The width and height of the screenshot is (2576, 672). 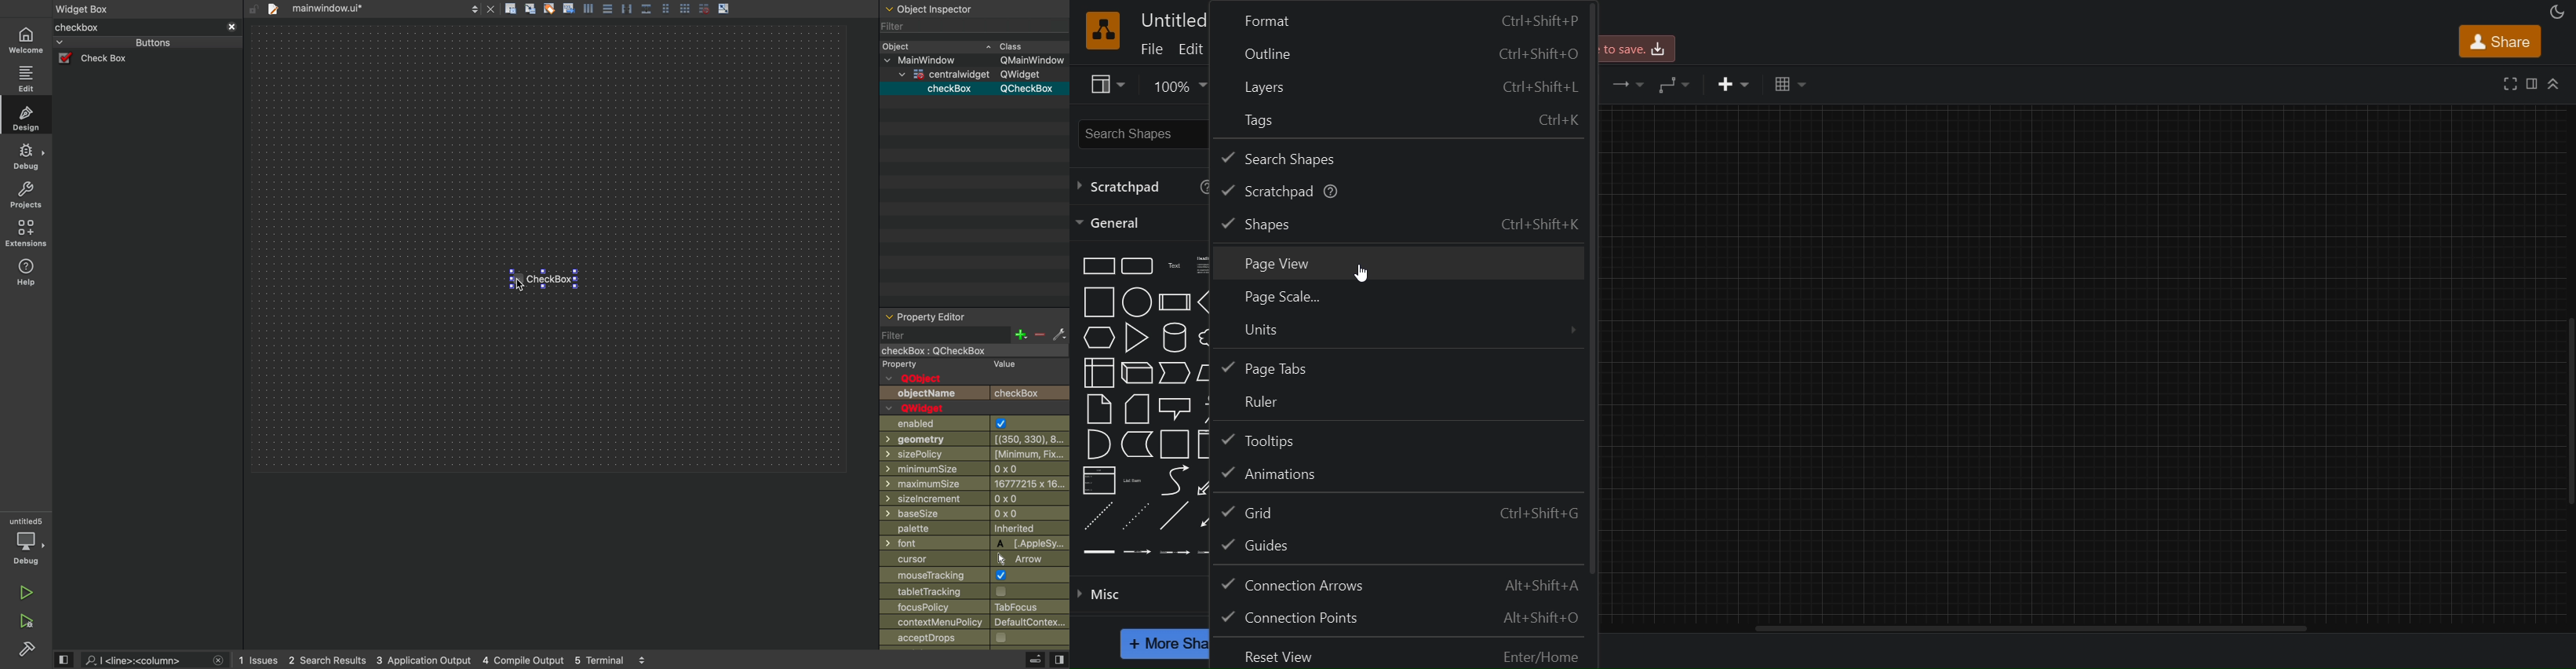 What do you see at coordinates (962, 45) in the screenshot?
I see `object` at bounding box center [962, 45].